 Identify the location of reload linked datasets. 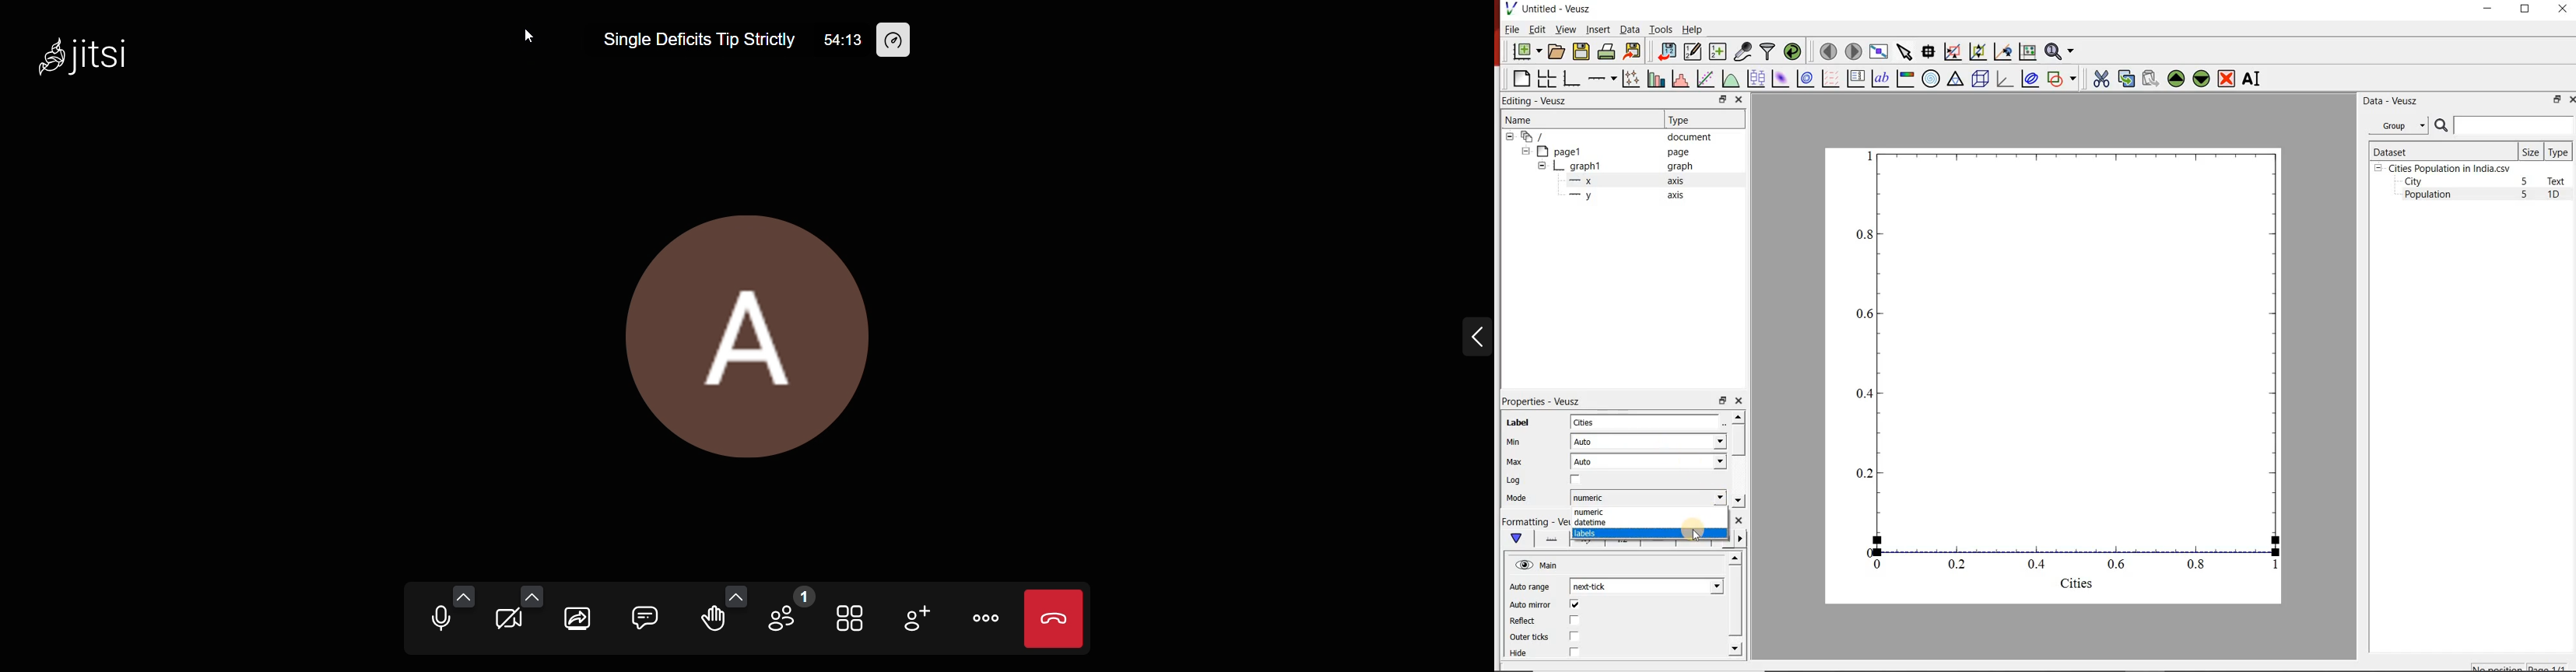
(1792, 51).